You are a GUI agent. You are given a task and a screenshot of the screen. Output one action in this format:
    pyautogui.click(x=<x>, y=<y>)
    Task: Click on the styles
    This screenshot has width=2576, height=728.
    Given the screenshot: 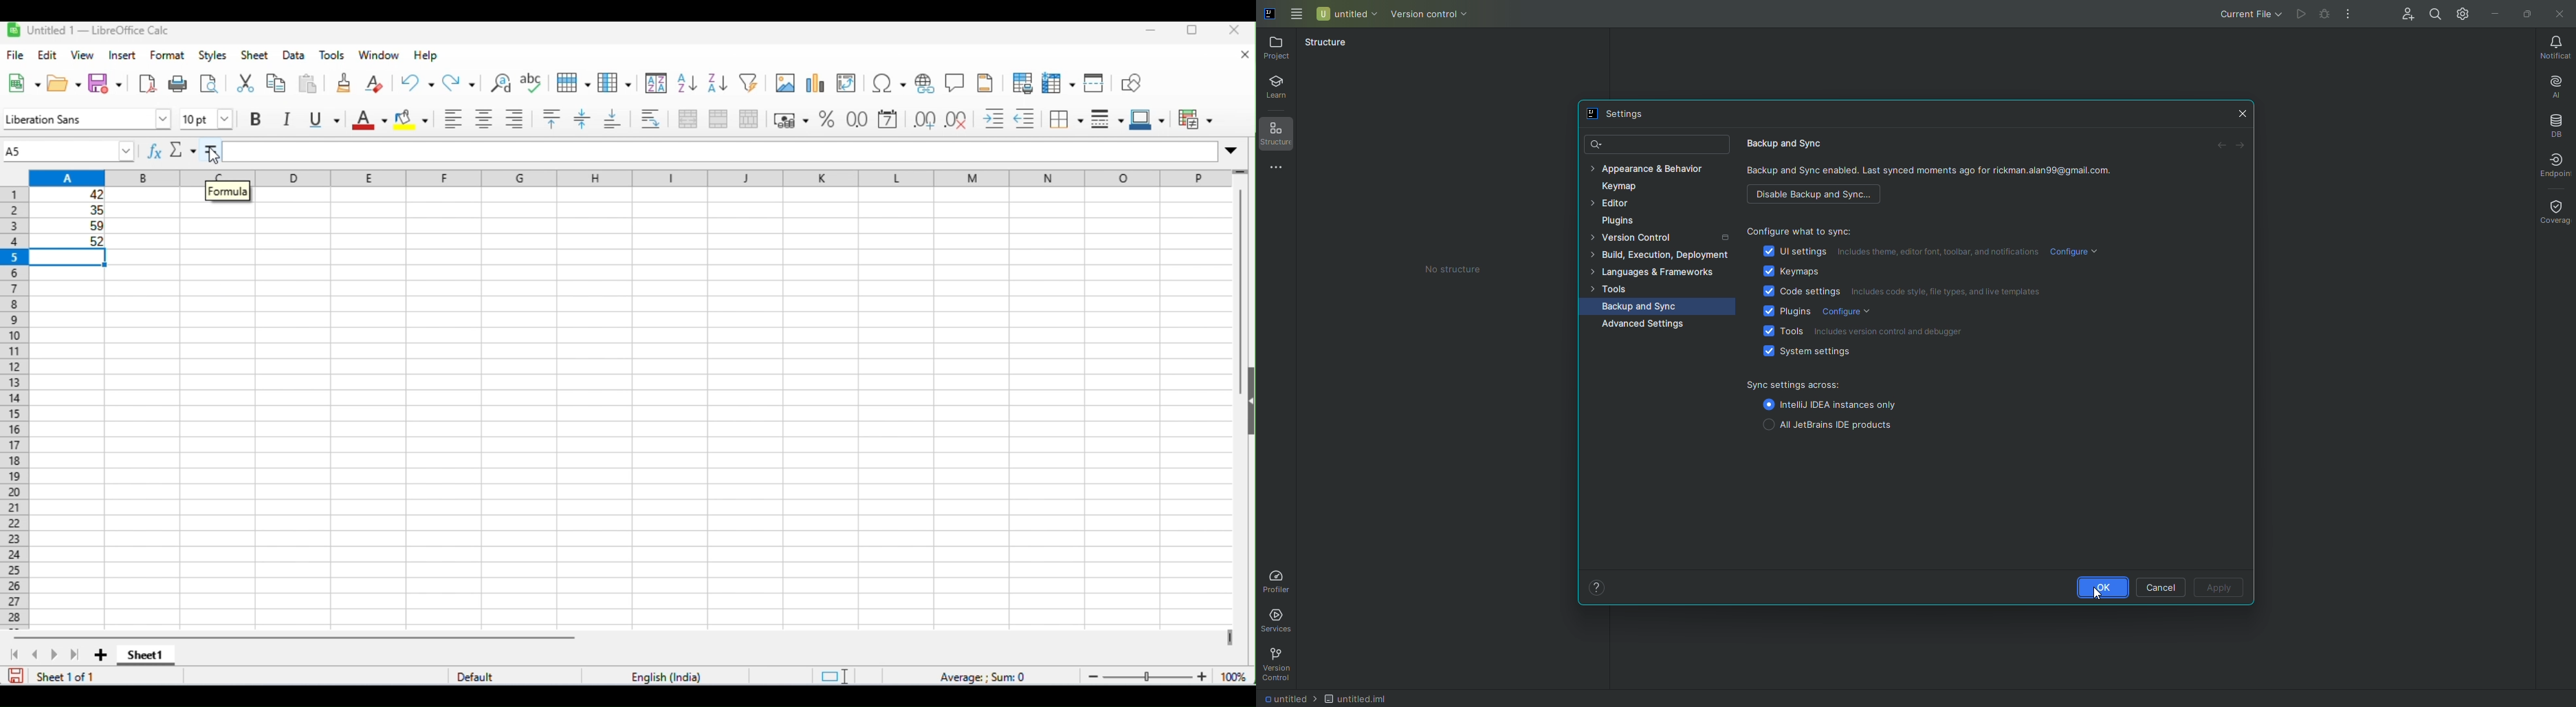 What is the action you would take?
    pyautogui.click(x=213, y=56)
    